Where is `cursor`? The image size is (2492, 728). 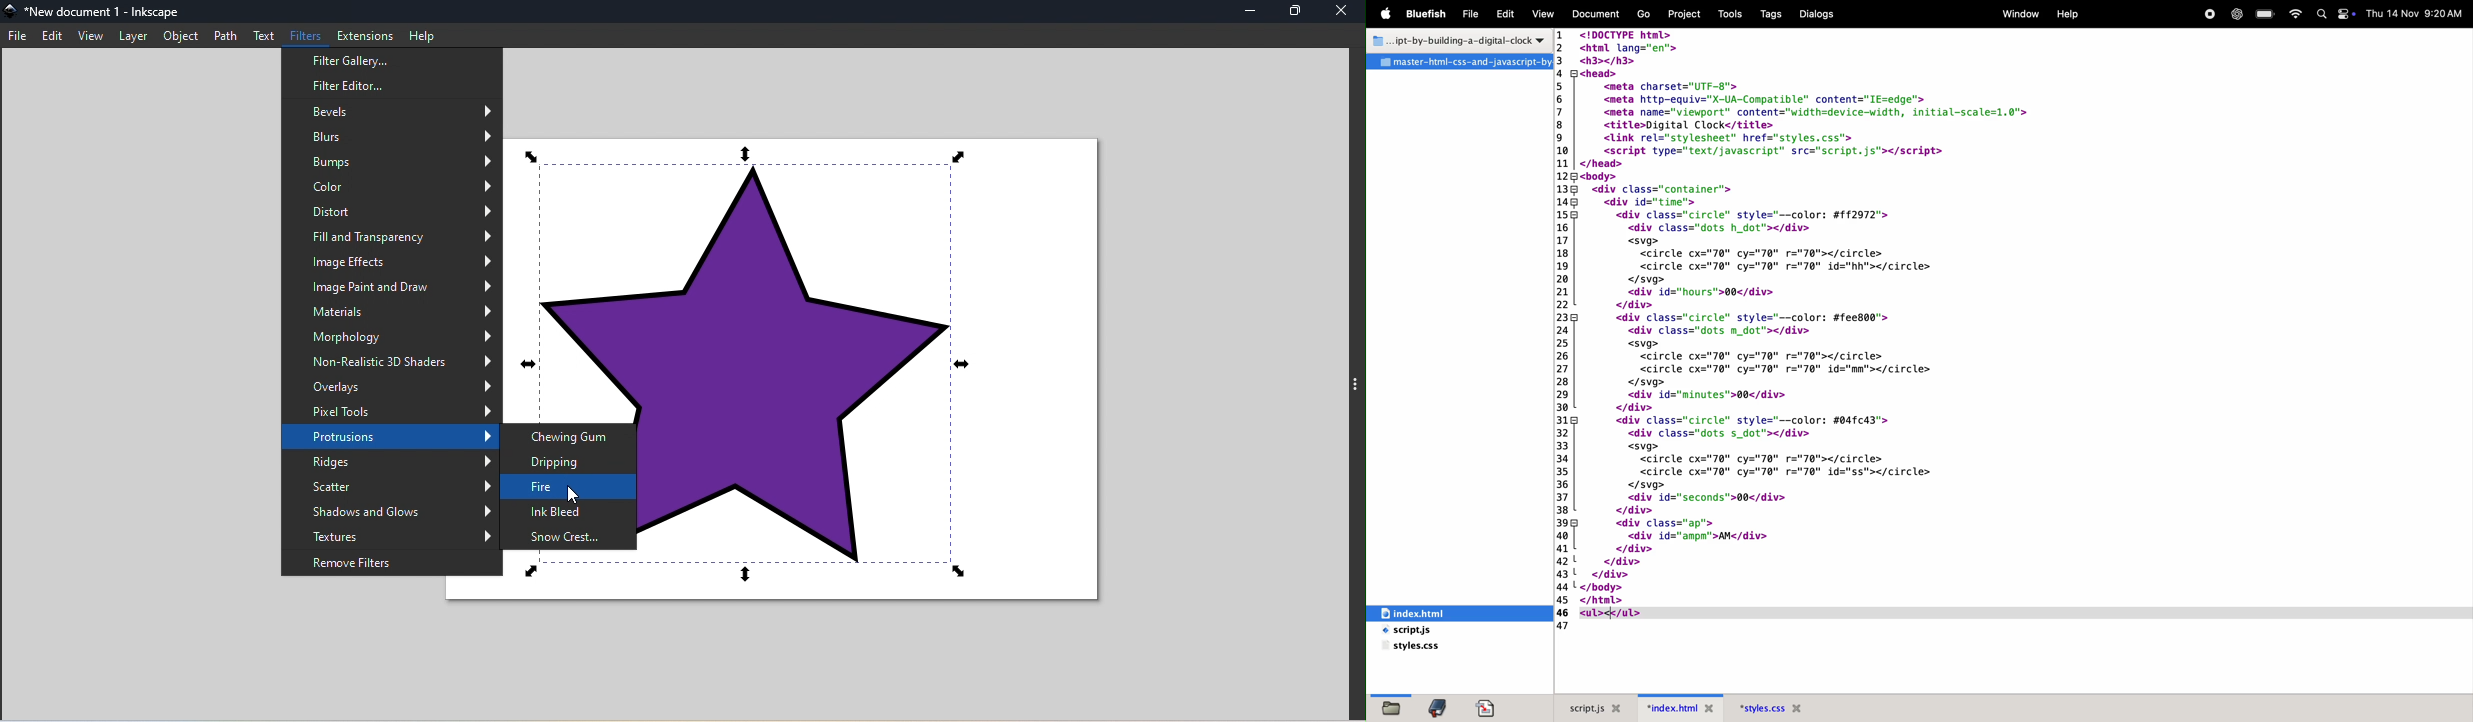
cursor is located at coordinates (577, 498).